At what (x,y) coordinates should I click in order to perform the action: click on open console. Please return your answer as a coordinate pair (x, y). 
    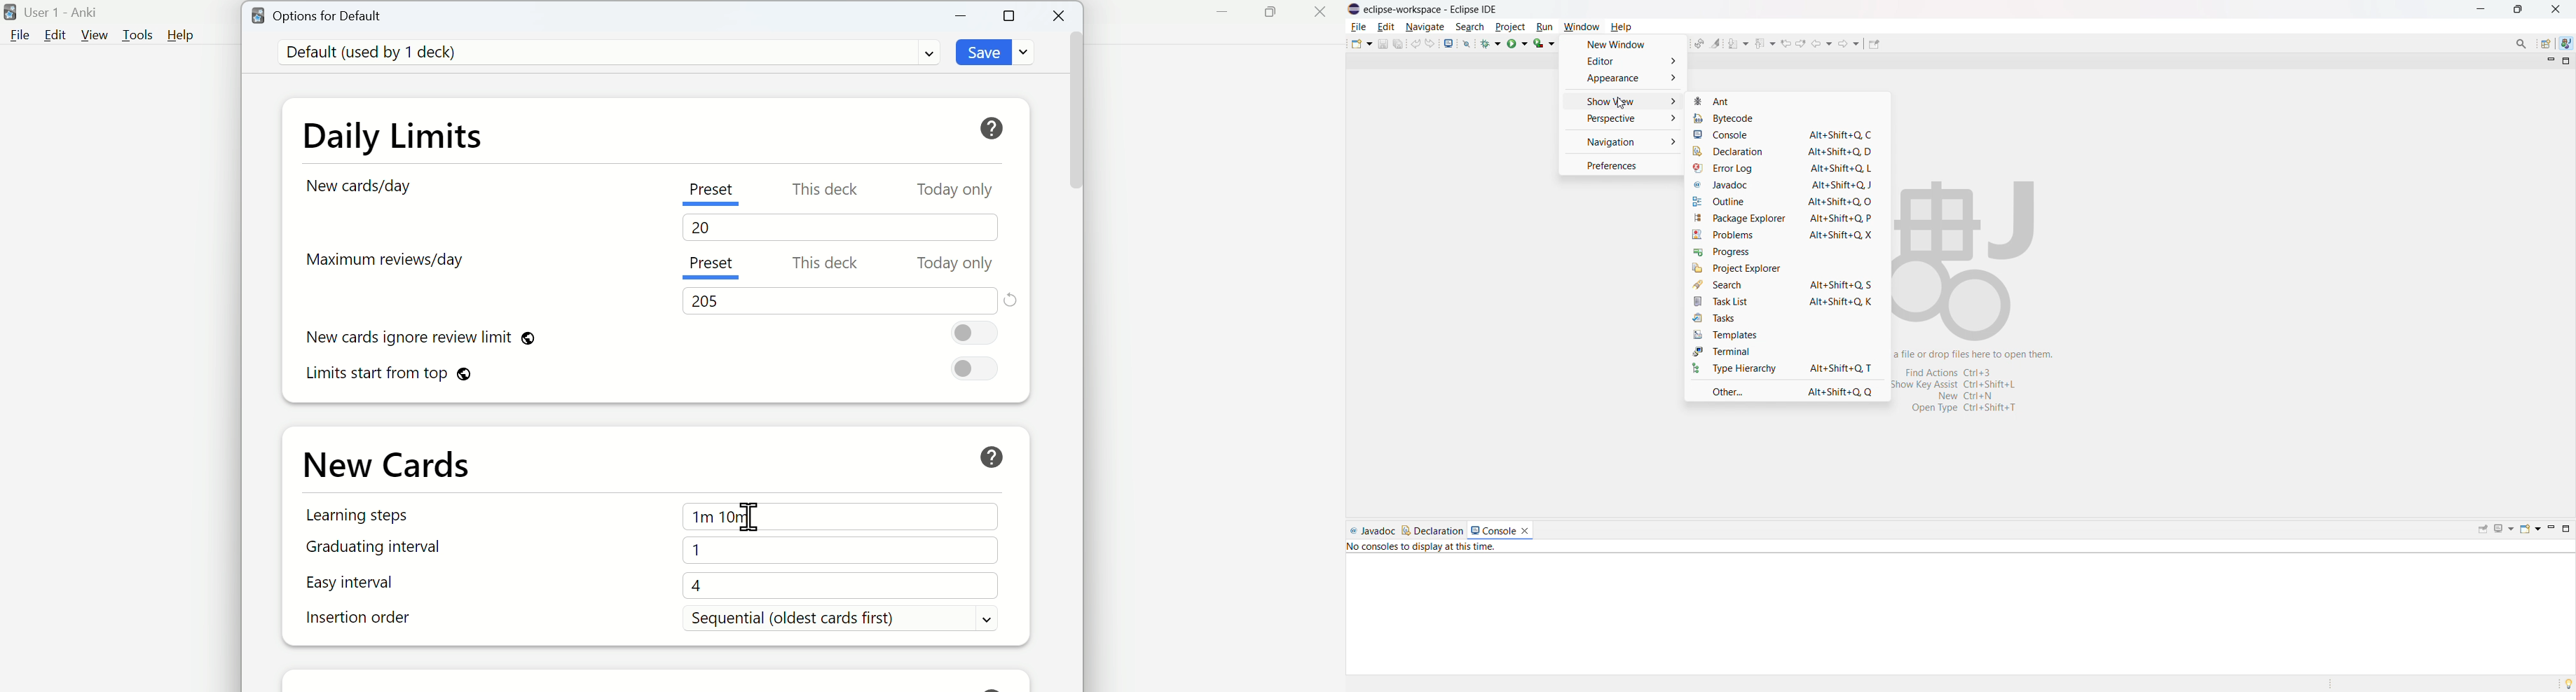
    Looking at the image, I should click on (2530, 529).